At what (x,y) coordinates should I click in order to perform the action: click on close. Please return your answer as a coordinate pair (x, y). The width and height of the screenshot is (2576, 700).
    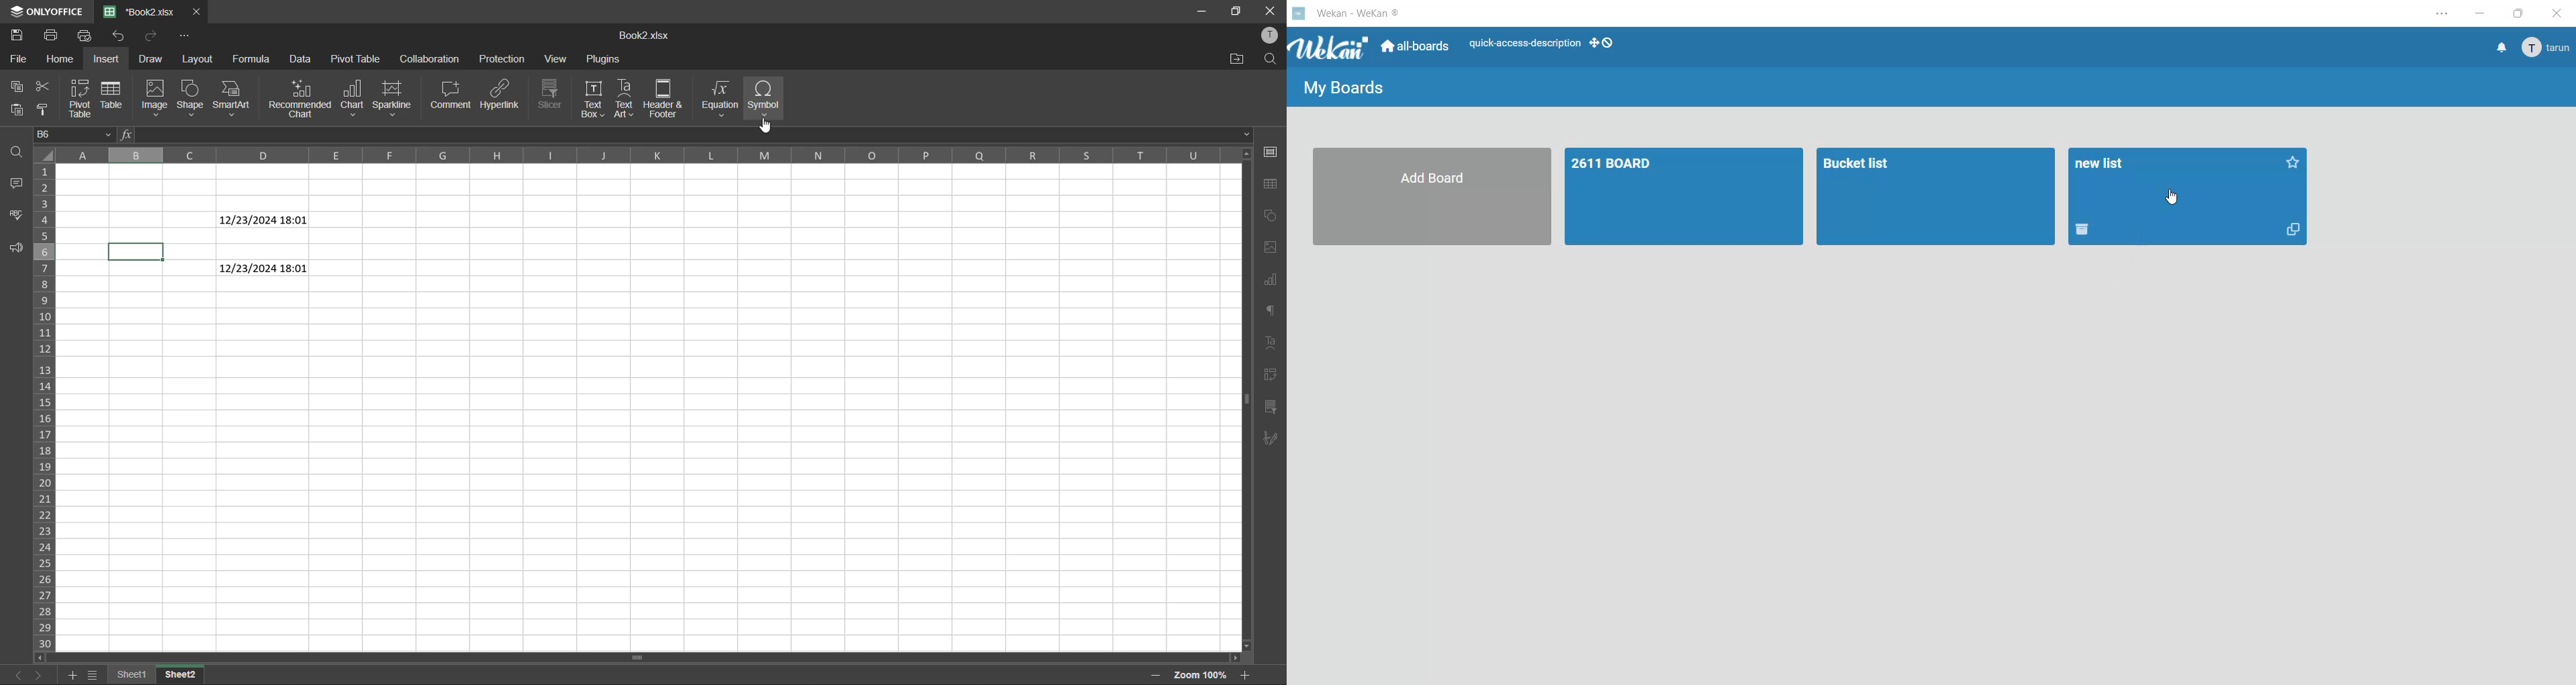
    Looking at the image, I should click on (197, 11).